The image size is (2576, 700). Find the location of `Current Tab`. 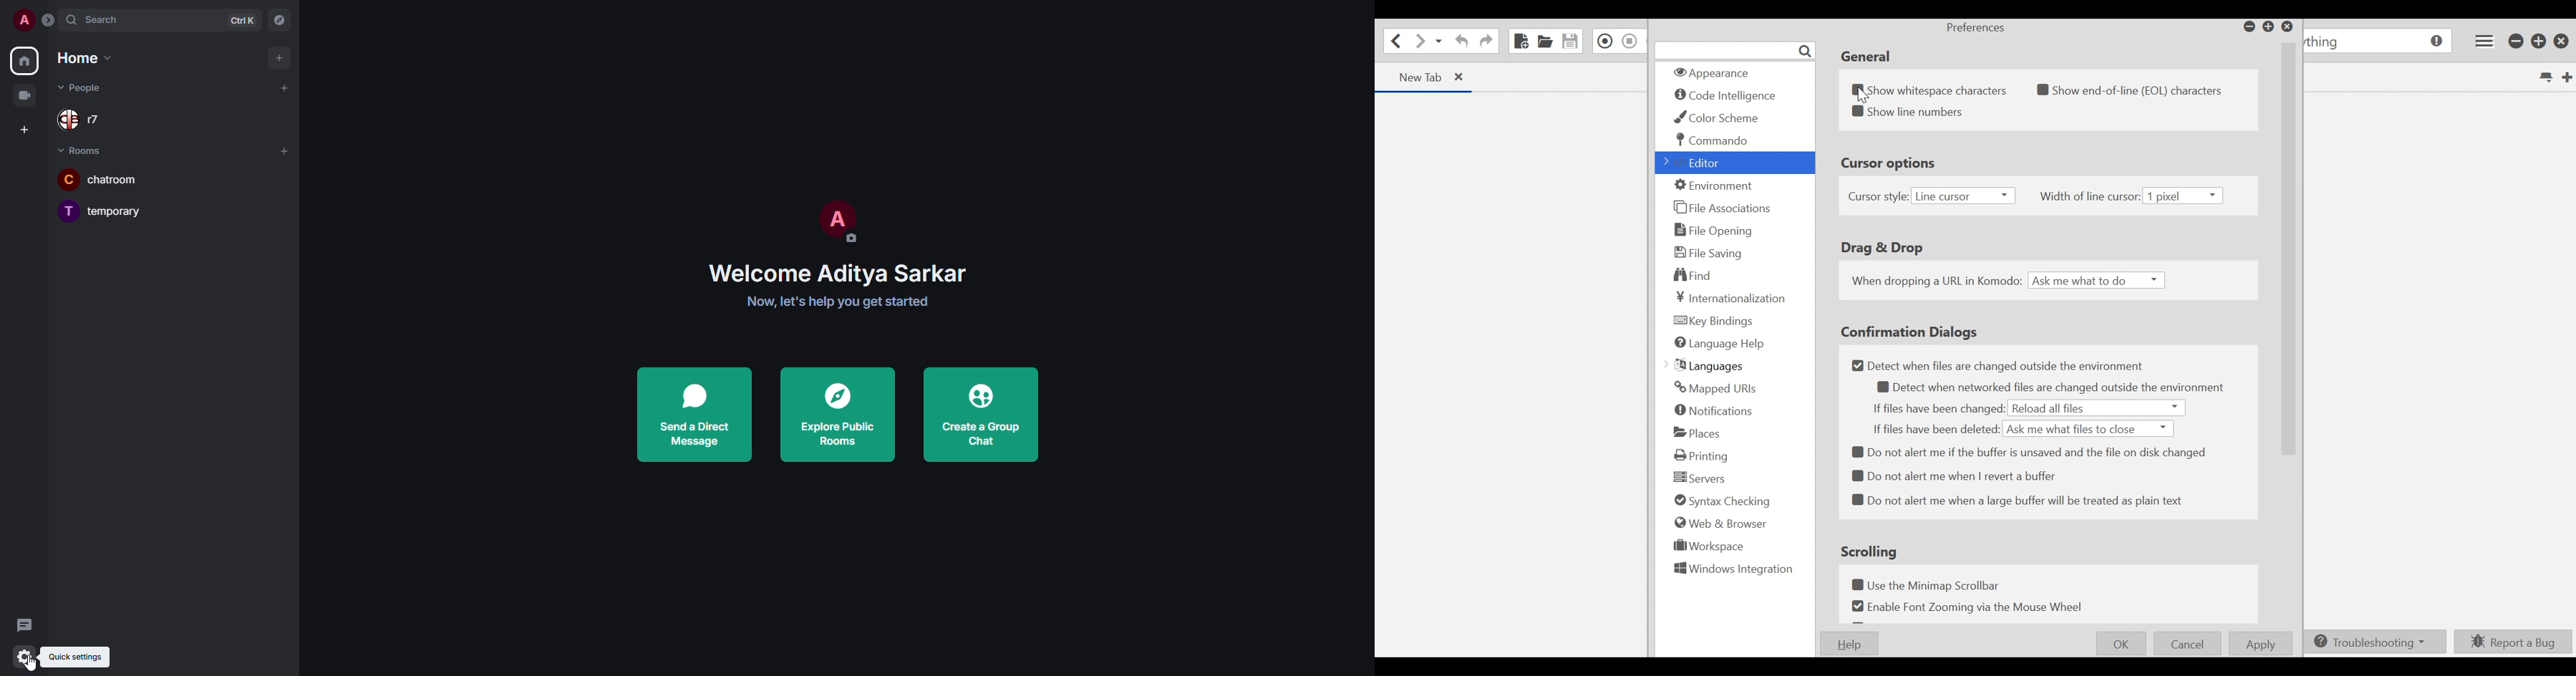

Current Tab is located at coordinates (1426, 78).